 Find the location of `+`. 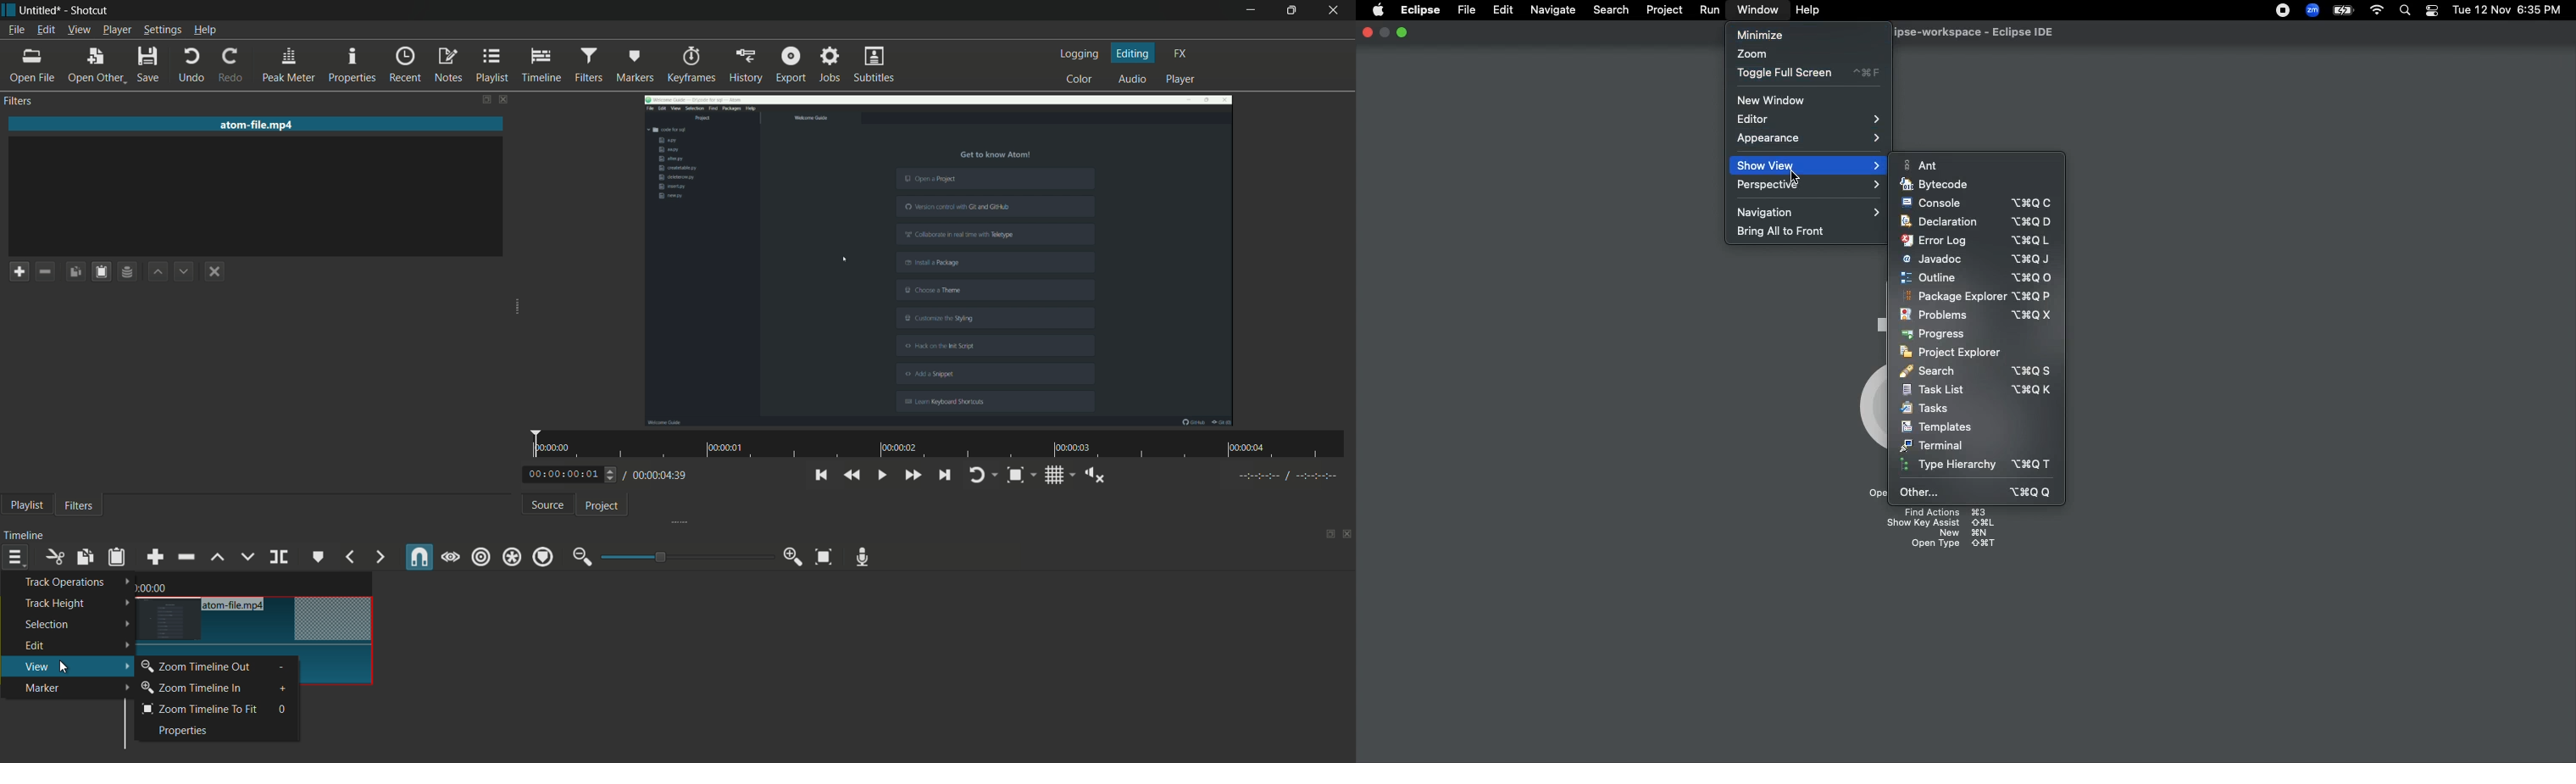

+ is located at coordinates (286, 690).